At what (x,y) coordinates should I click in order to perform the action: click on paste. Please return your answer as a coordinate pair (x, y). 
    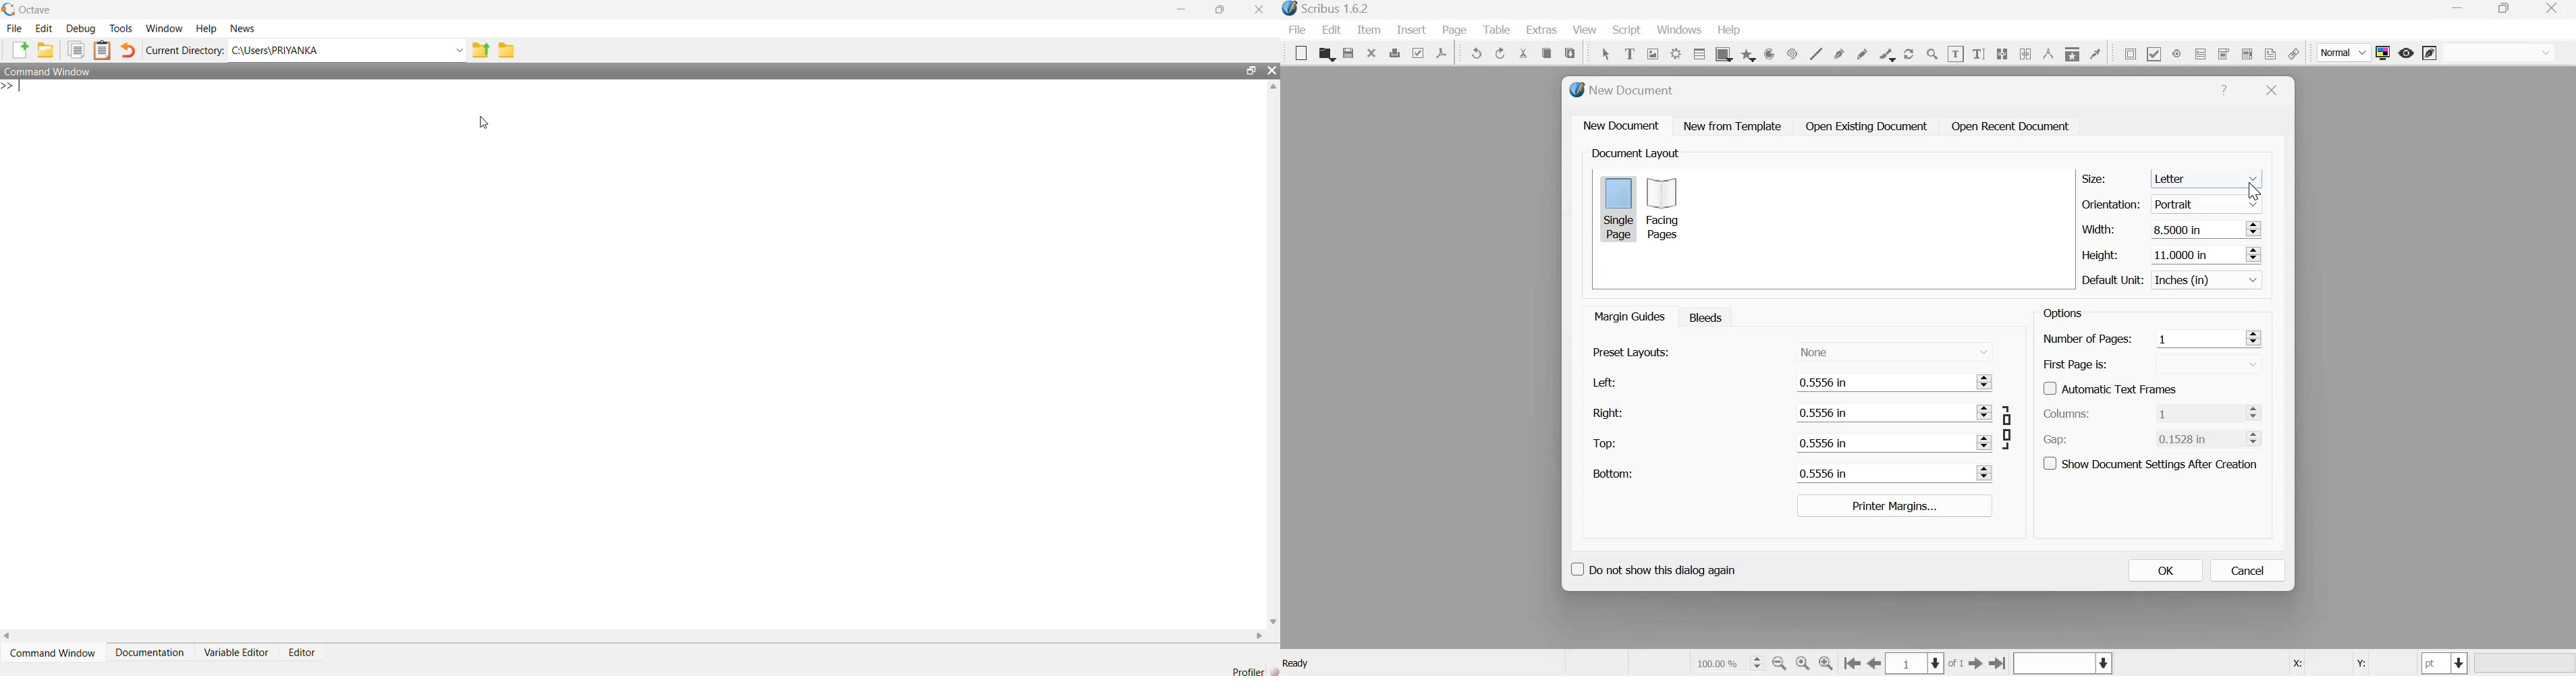
    Looking at the image, I should click on (1571, 51).